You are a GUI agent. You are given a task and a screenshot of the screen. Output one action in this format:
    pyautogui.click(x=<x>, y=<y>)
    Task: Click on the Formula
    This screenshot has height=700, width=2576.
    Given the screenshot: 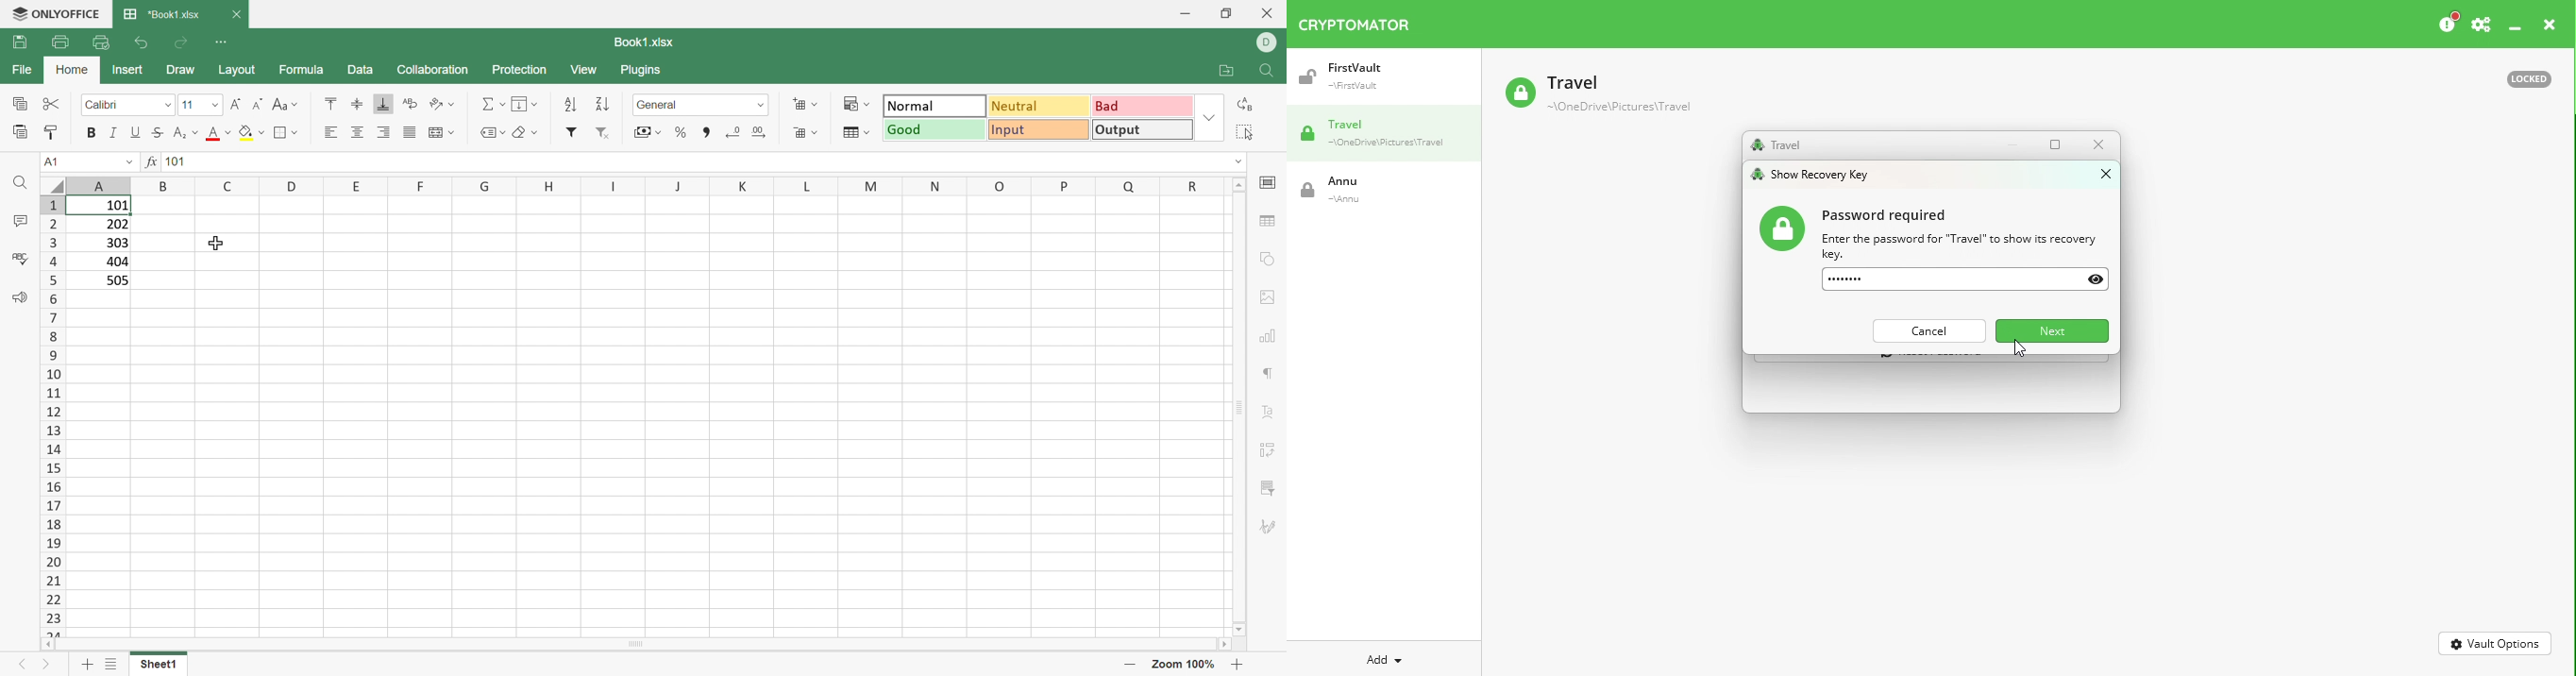 What is the action you would take?
    pyautogui.click(x=302, y=68)
    